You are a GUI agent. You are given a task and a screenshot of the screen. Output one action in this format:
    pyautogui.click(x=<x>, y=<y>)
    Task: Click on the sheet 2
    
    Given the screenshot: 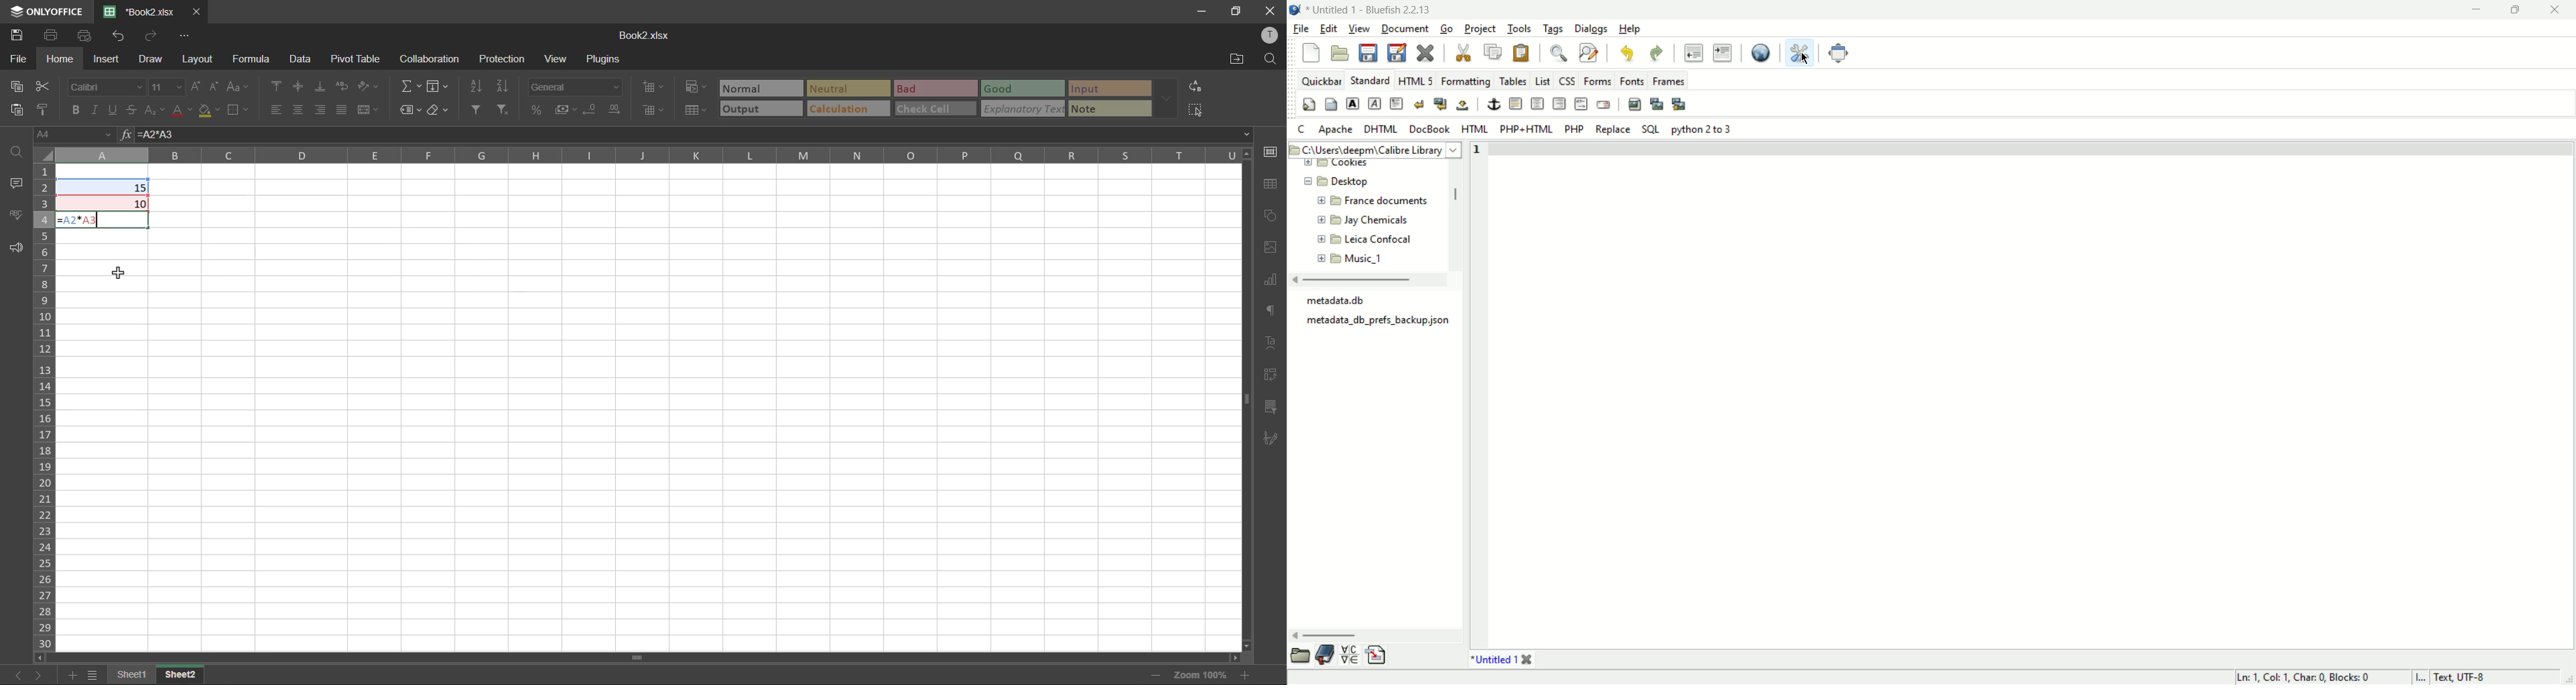 What is the action you would take?
    pyautogui.click(x=182, y=674)
    